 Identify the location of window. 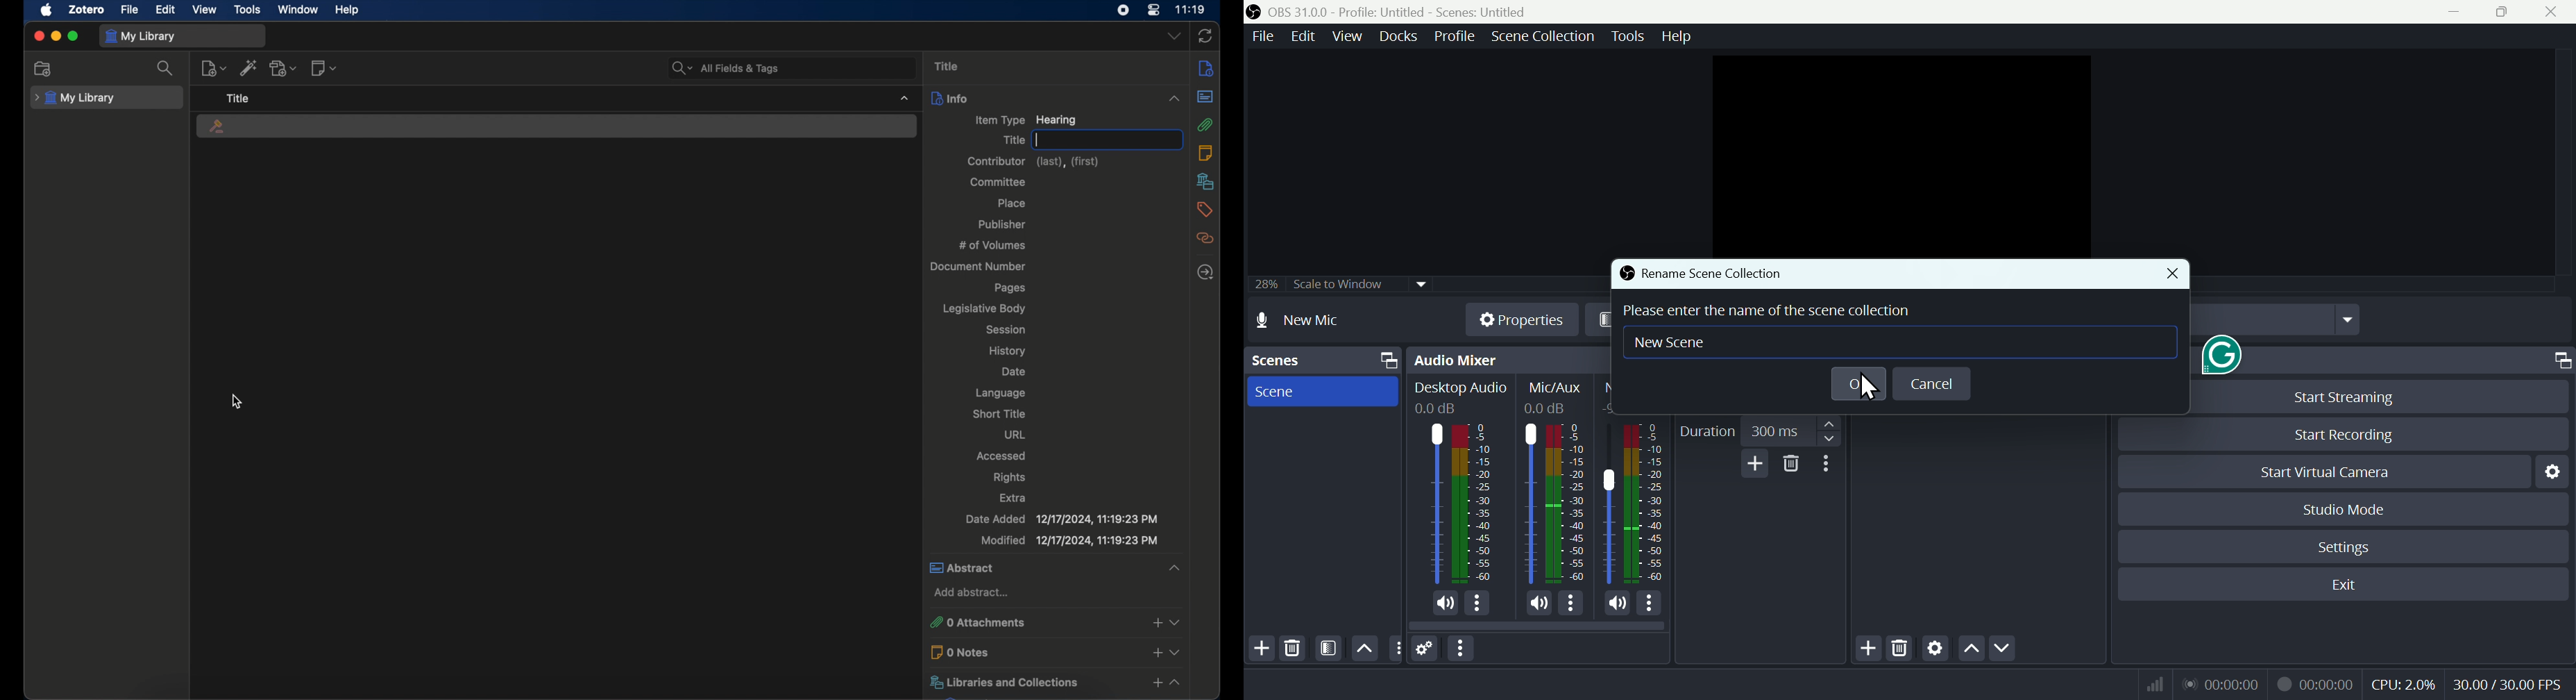
(299, 10).